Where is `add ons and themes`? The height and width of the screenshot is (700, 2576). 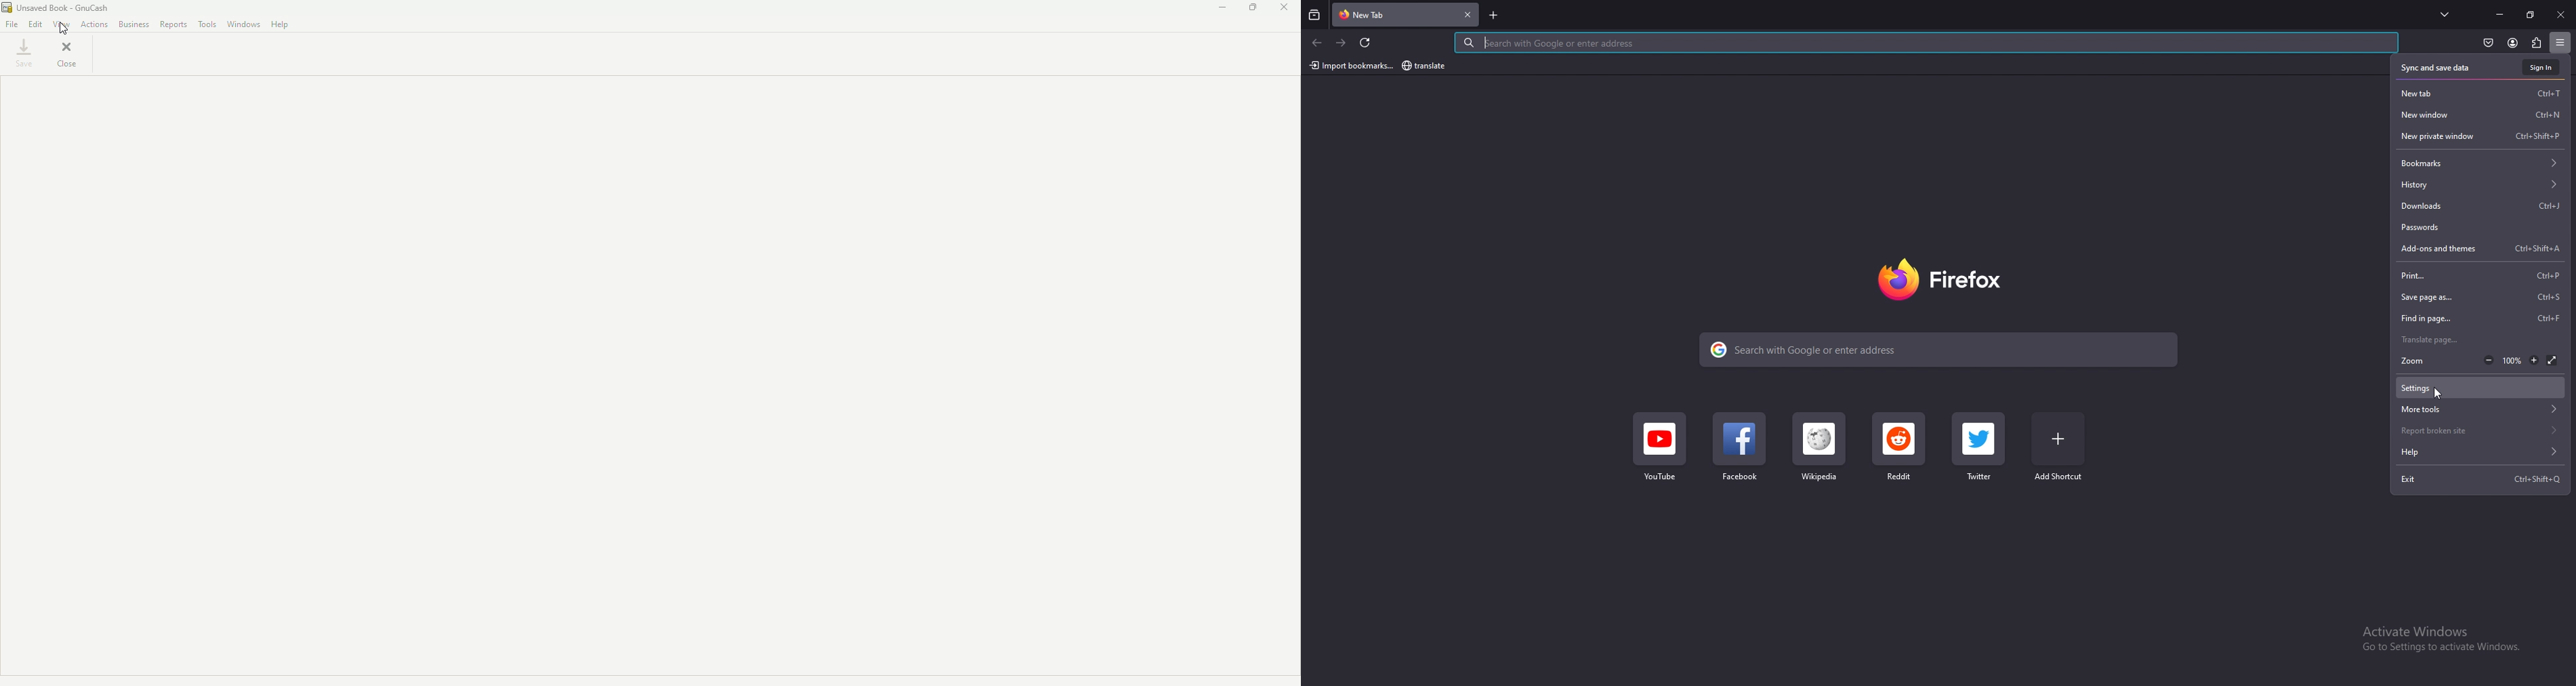
add ons and themes is located at coordinates (2484, 249).